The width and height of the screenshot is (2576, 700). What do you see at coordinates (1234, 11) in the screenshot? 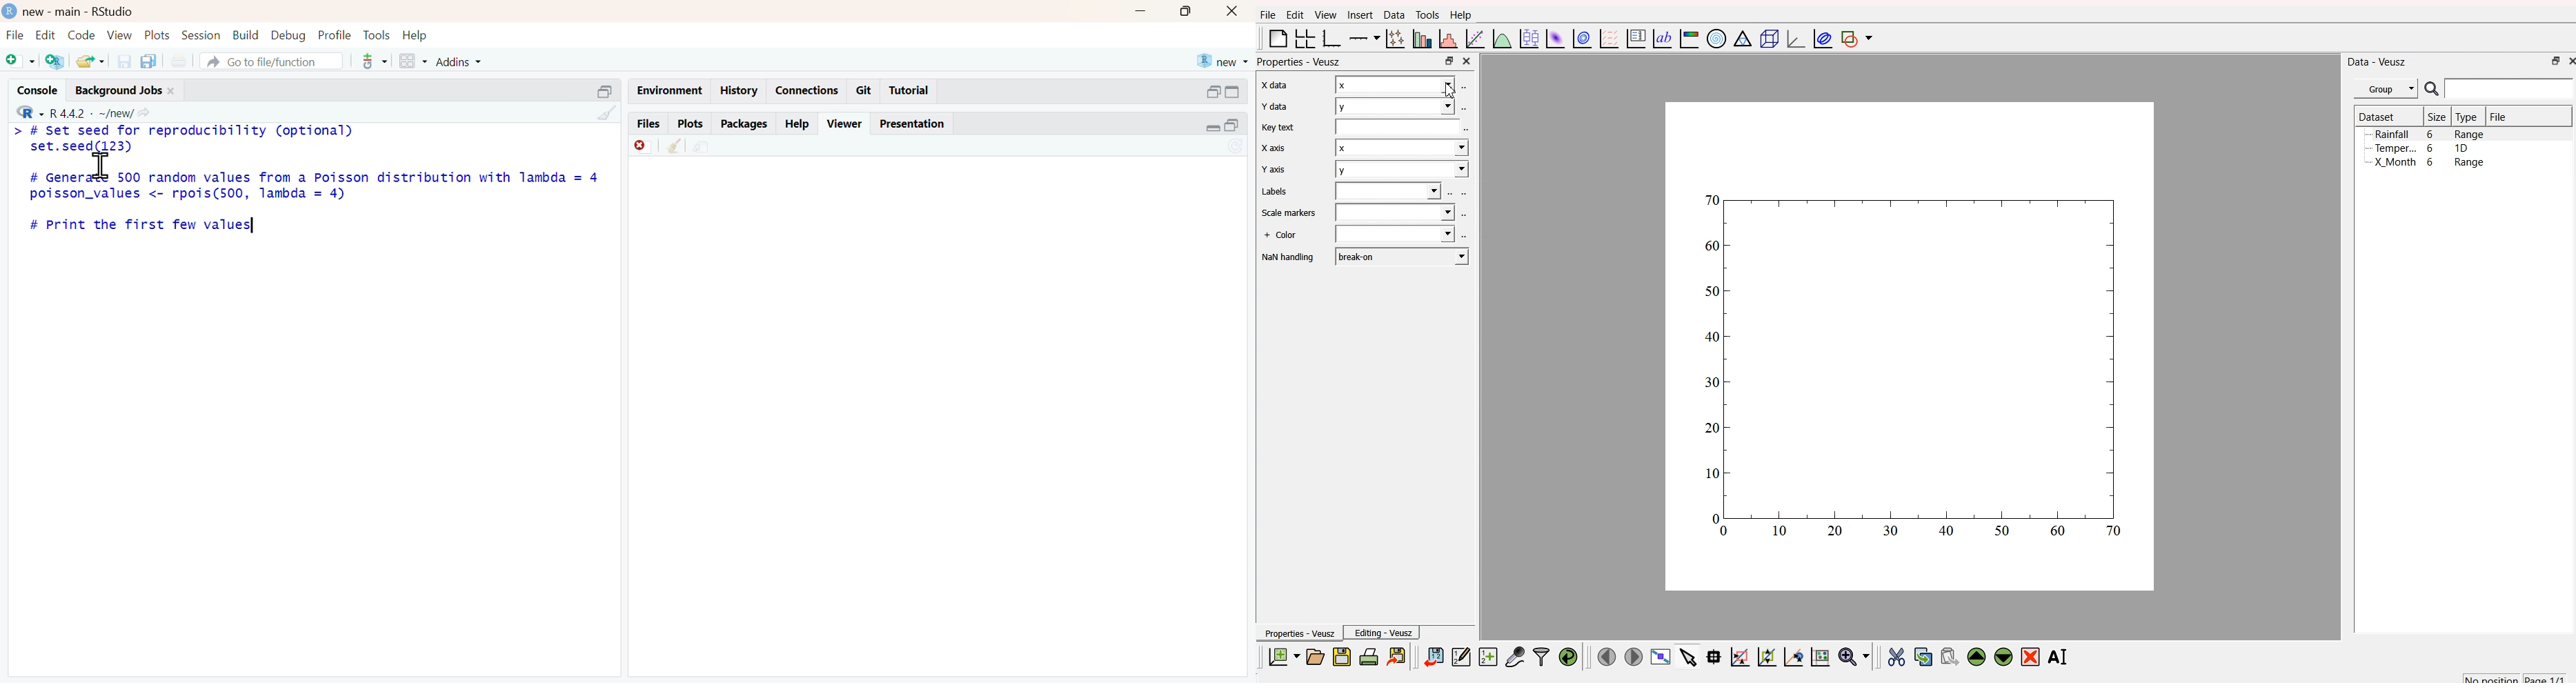
I see `close` at bounding box center [1234, 11].